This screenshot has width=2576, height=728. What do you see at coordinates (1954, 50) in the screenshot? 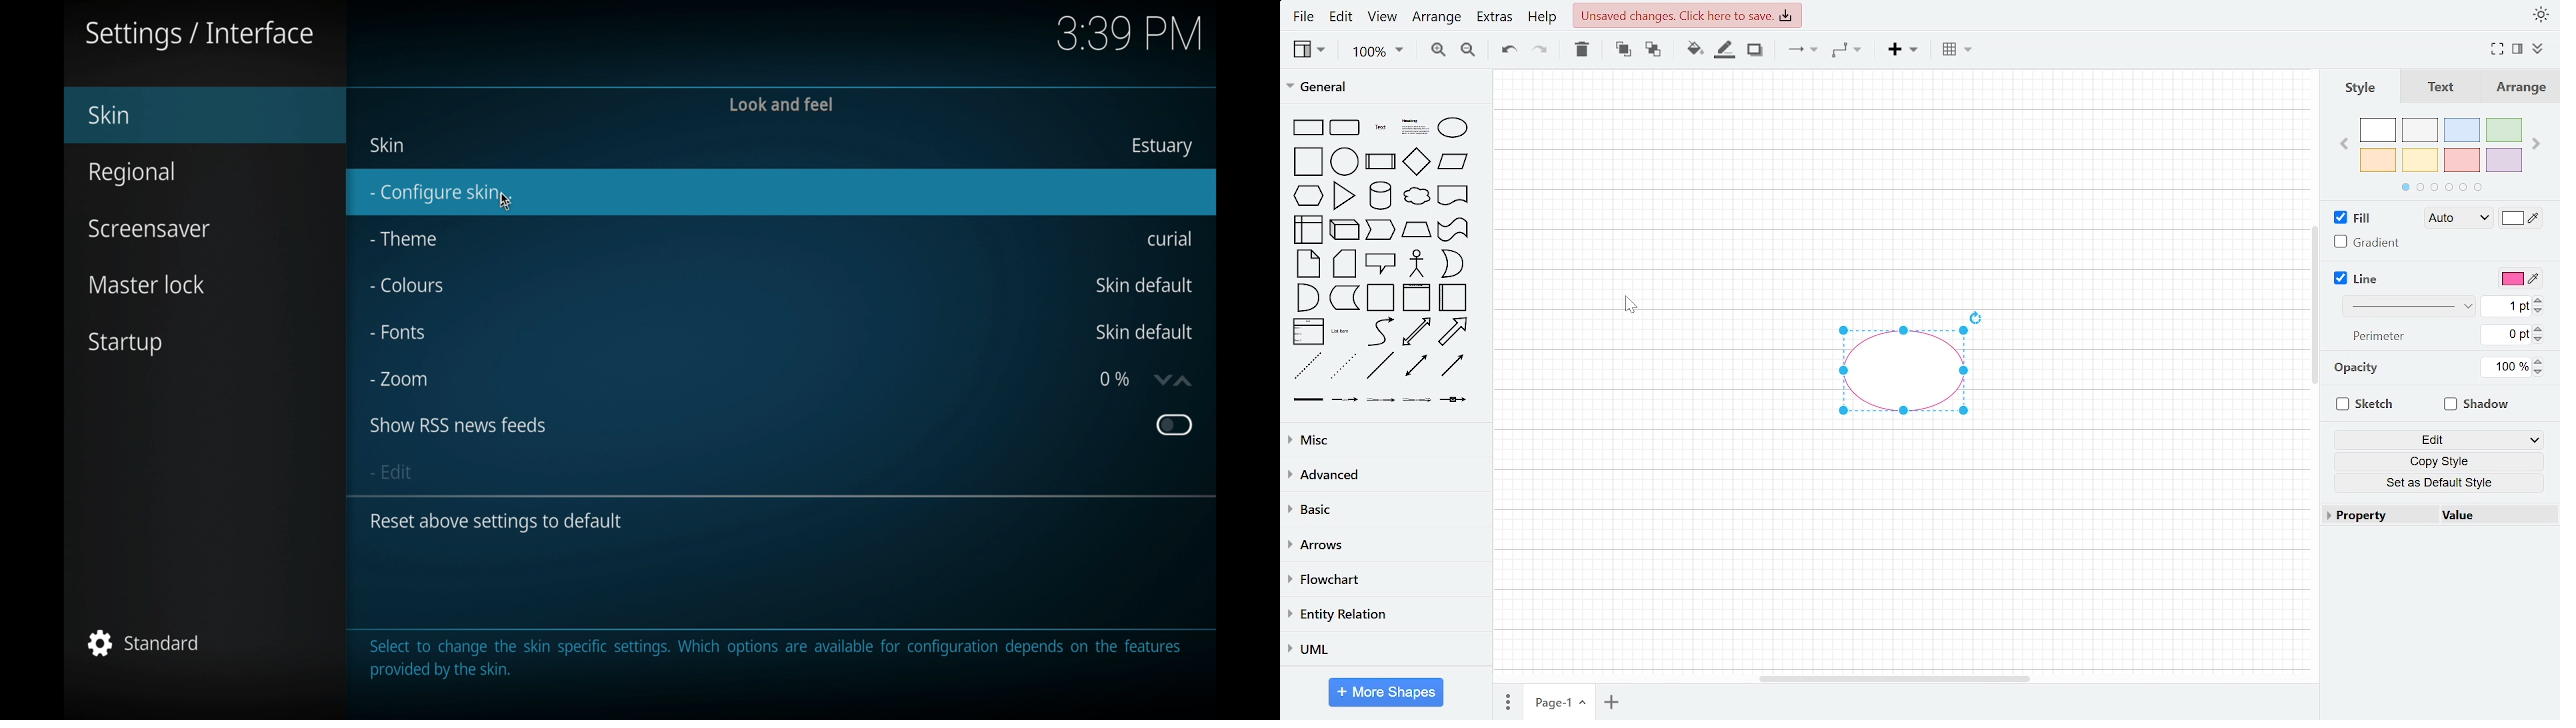
I see `Table` at bounding box center [1954, 50].